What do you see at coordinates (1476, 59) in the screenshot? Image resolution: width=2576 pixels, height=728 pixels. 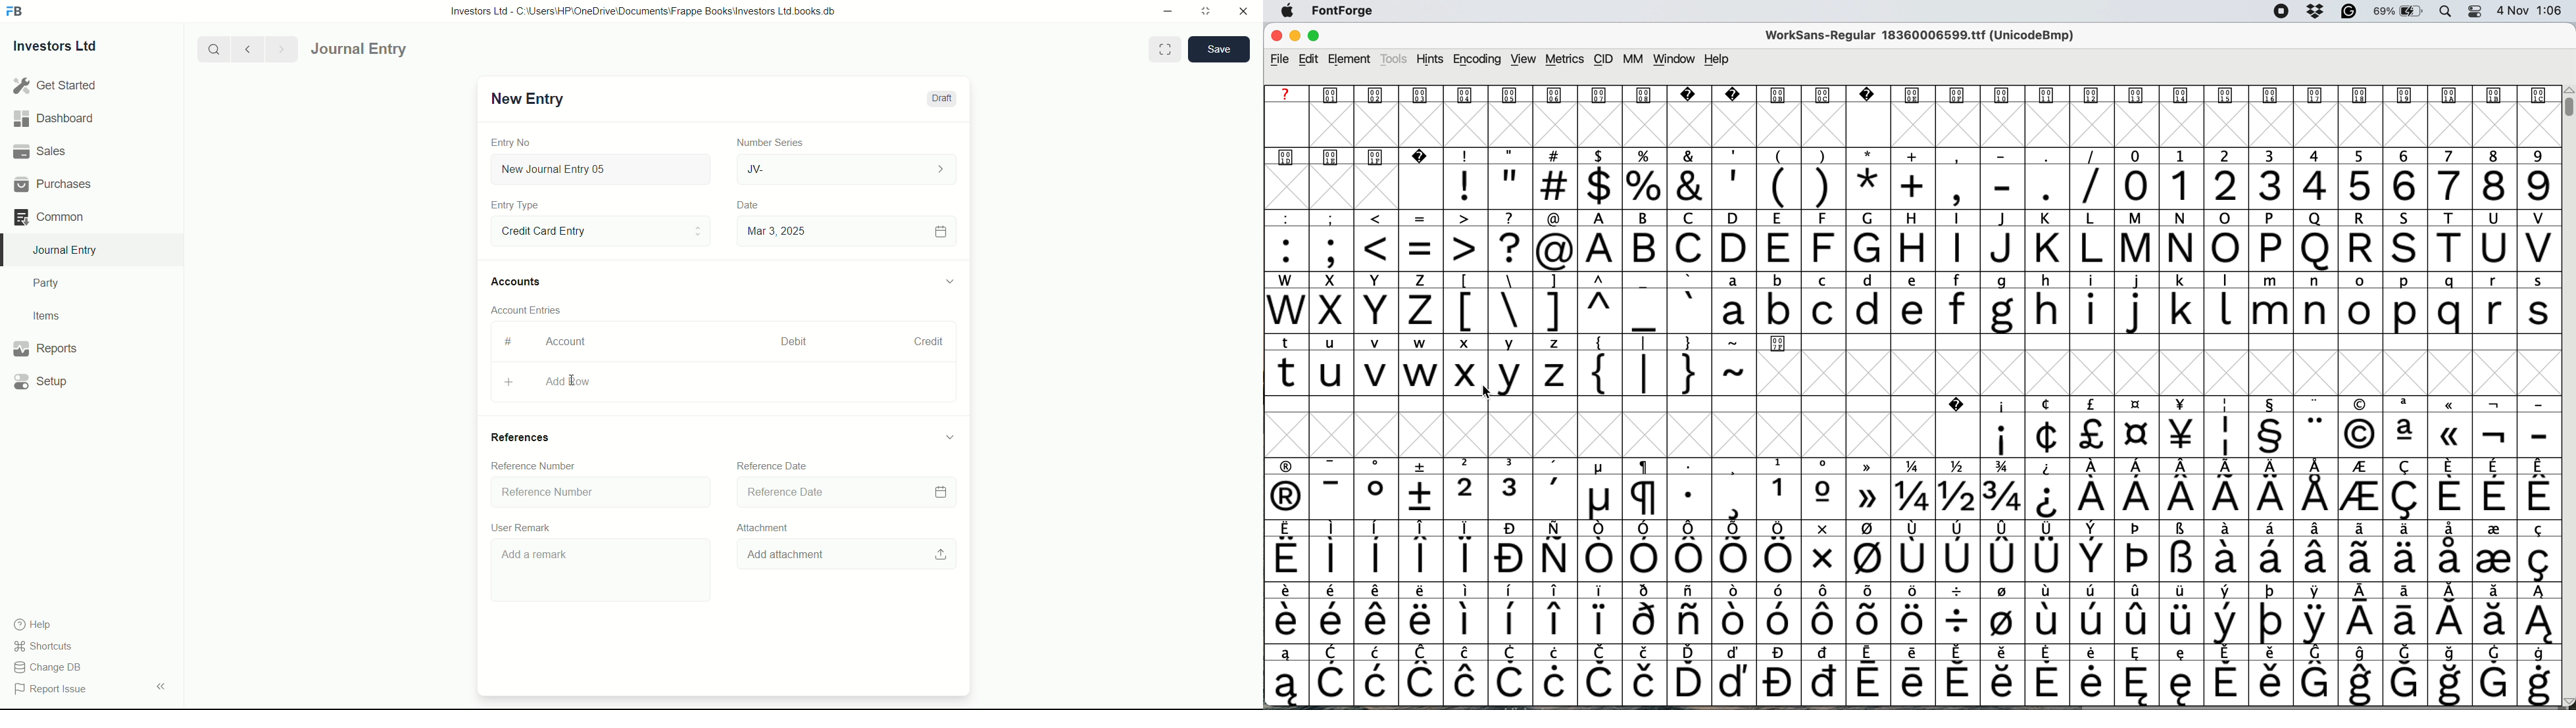 I see `encoding` at bounding box center [1476, 59].